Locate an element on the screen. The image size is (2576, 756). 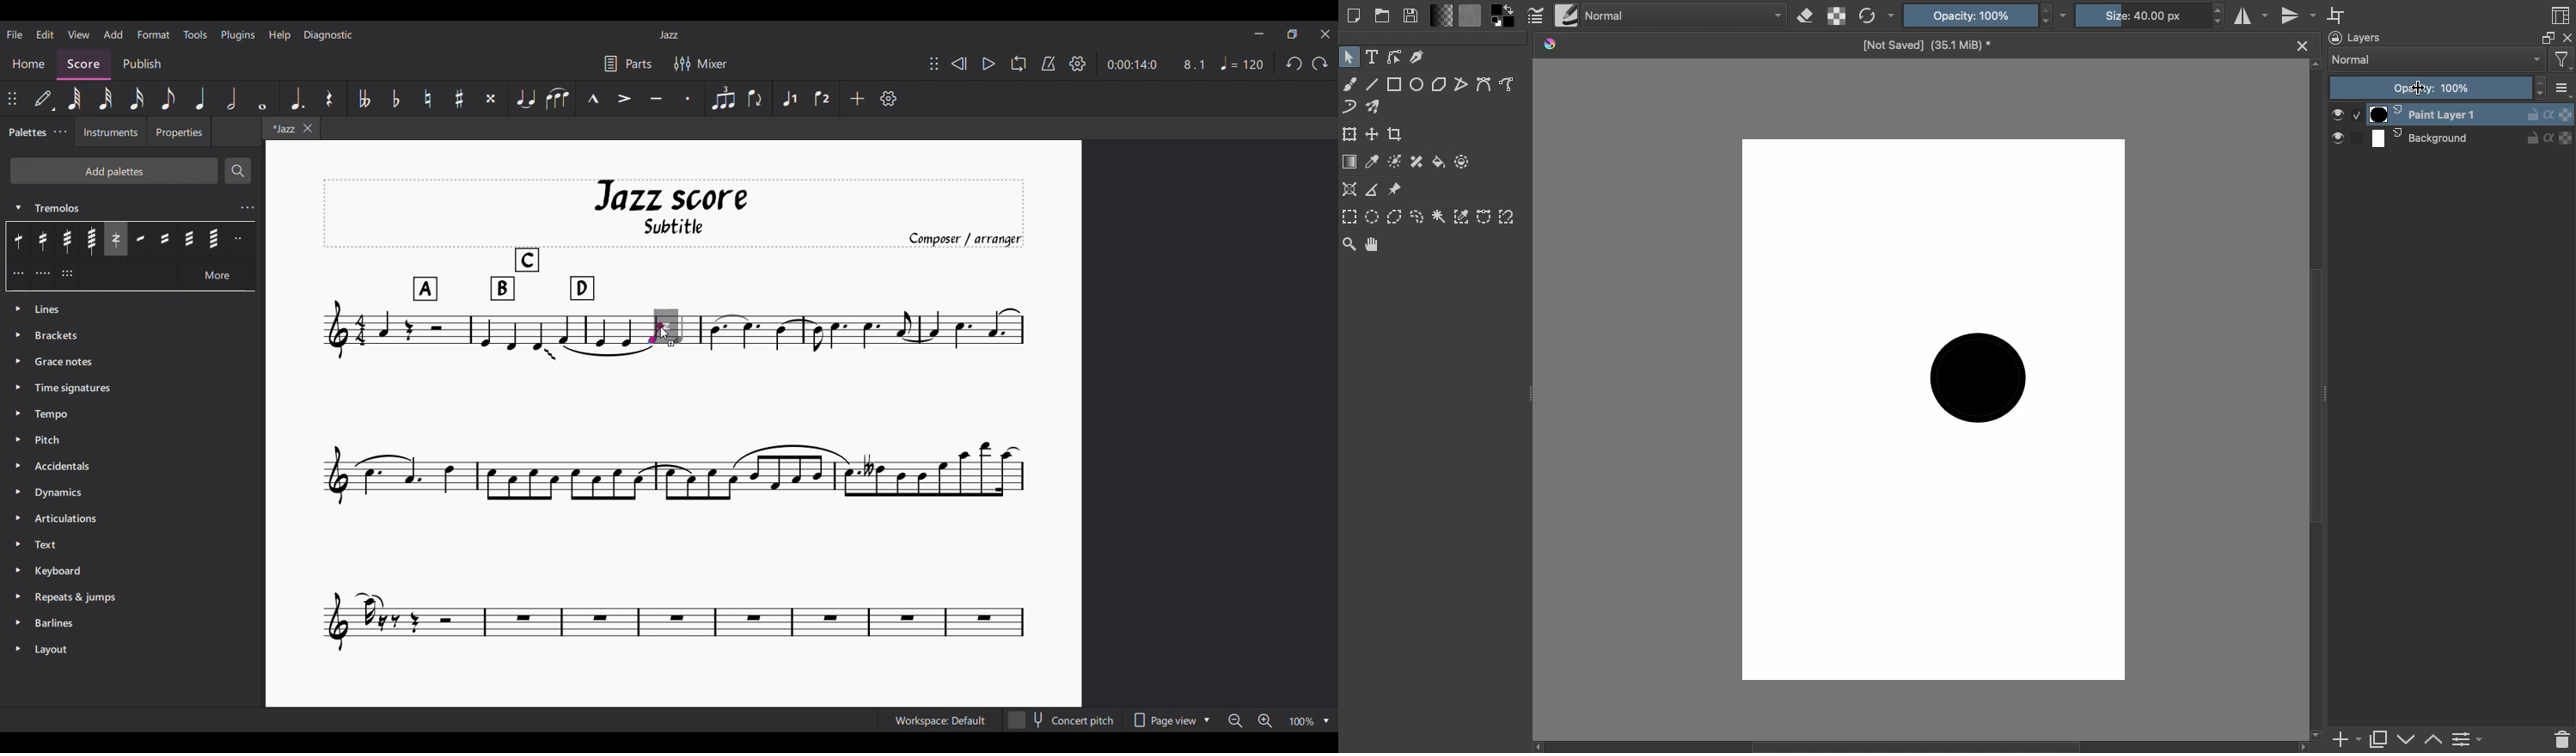
Freehand brush tool is located at coordinates (1349, 84).